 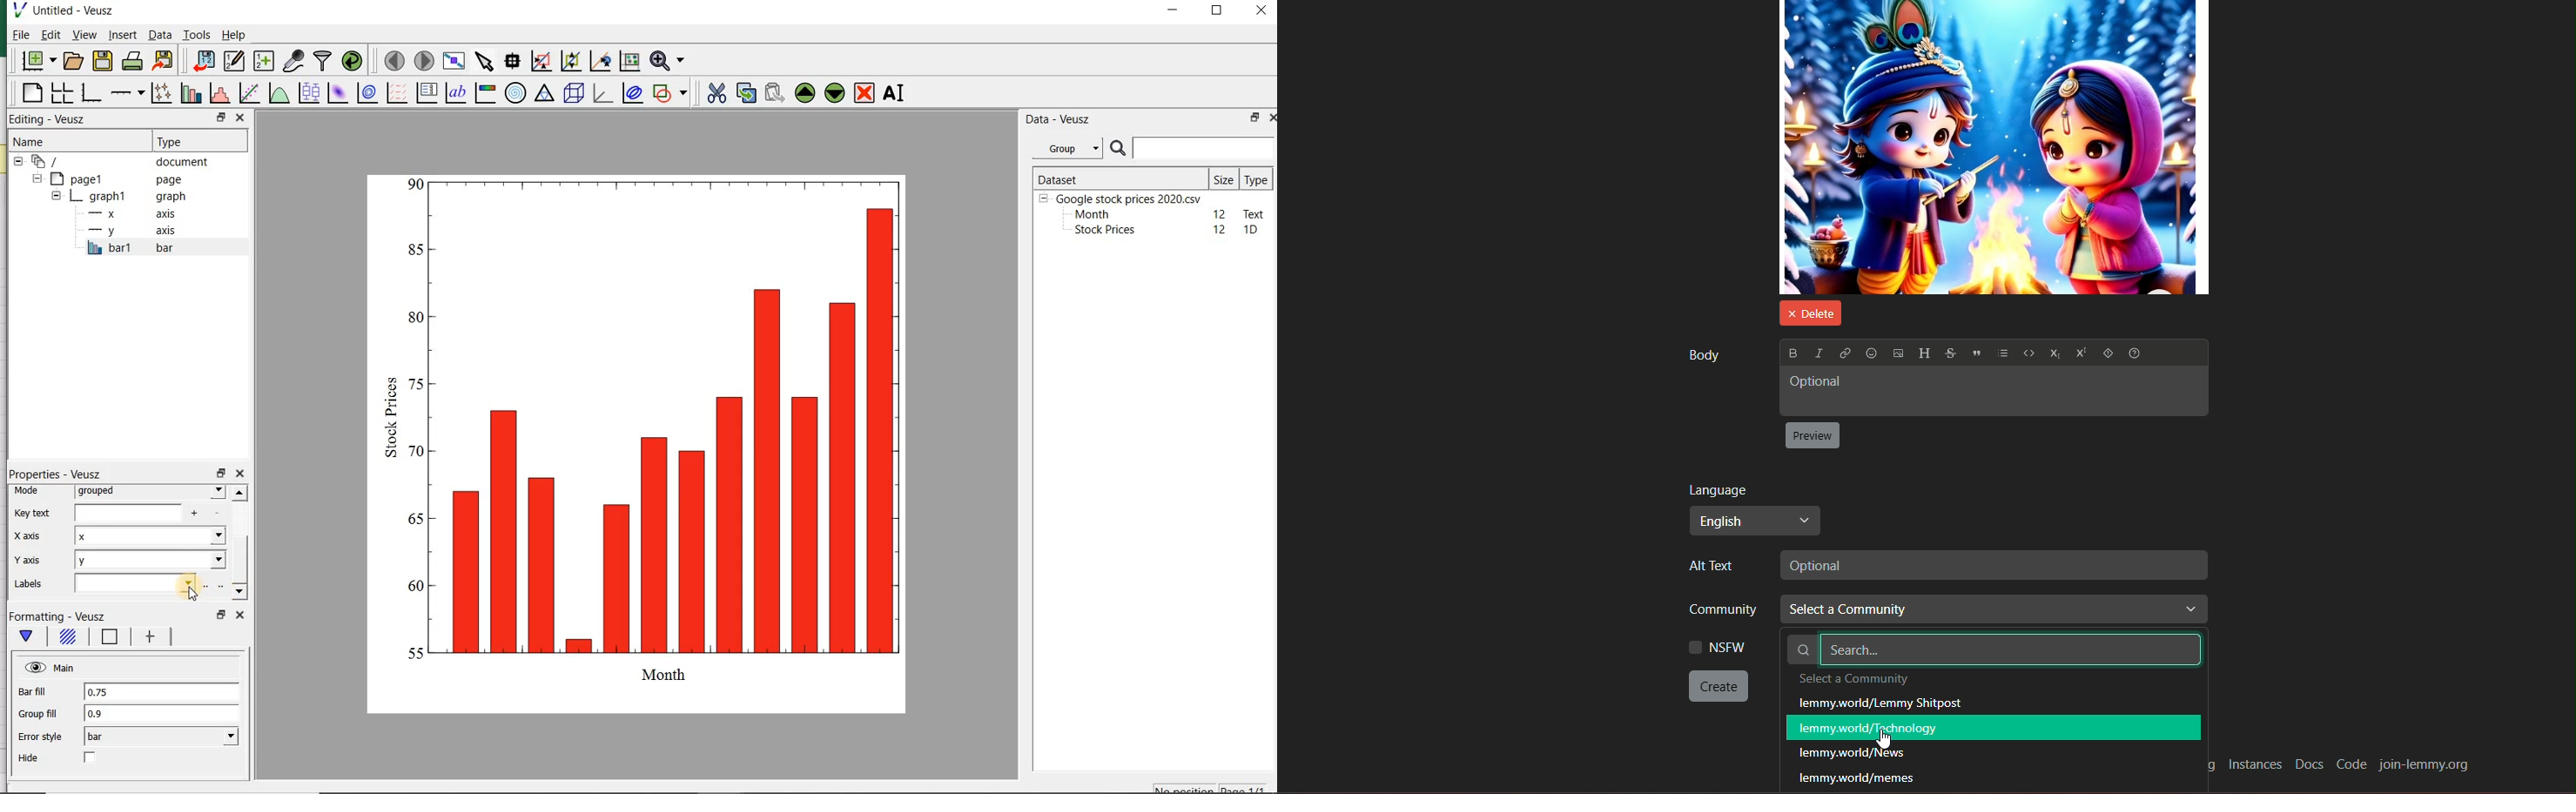 What do you see at coordinates (484, 93) in the screenshot?
I see `image color bar` at bounding box center [484, 93].